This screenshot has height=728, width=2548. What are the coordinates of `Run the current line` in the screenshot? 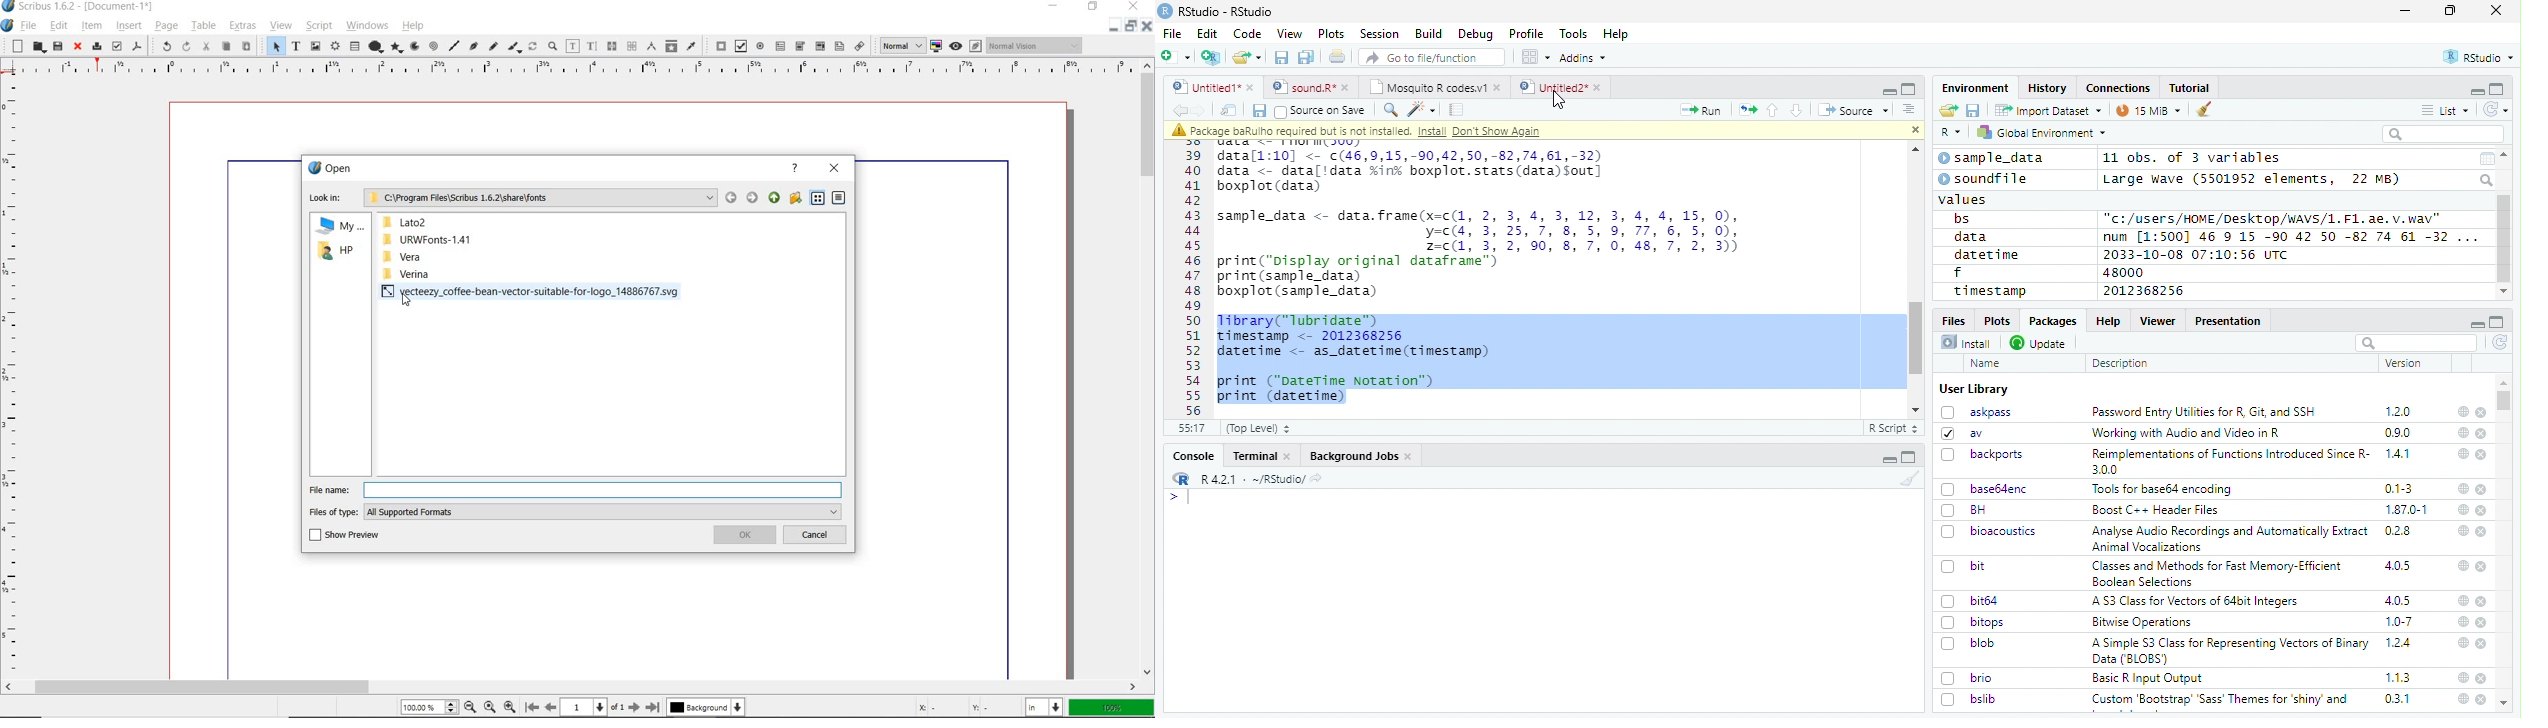 It's located at (1701, 110).